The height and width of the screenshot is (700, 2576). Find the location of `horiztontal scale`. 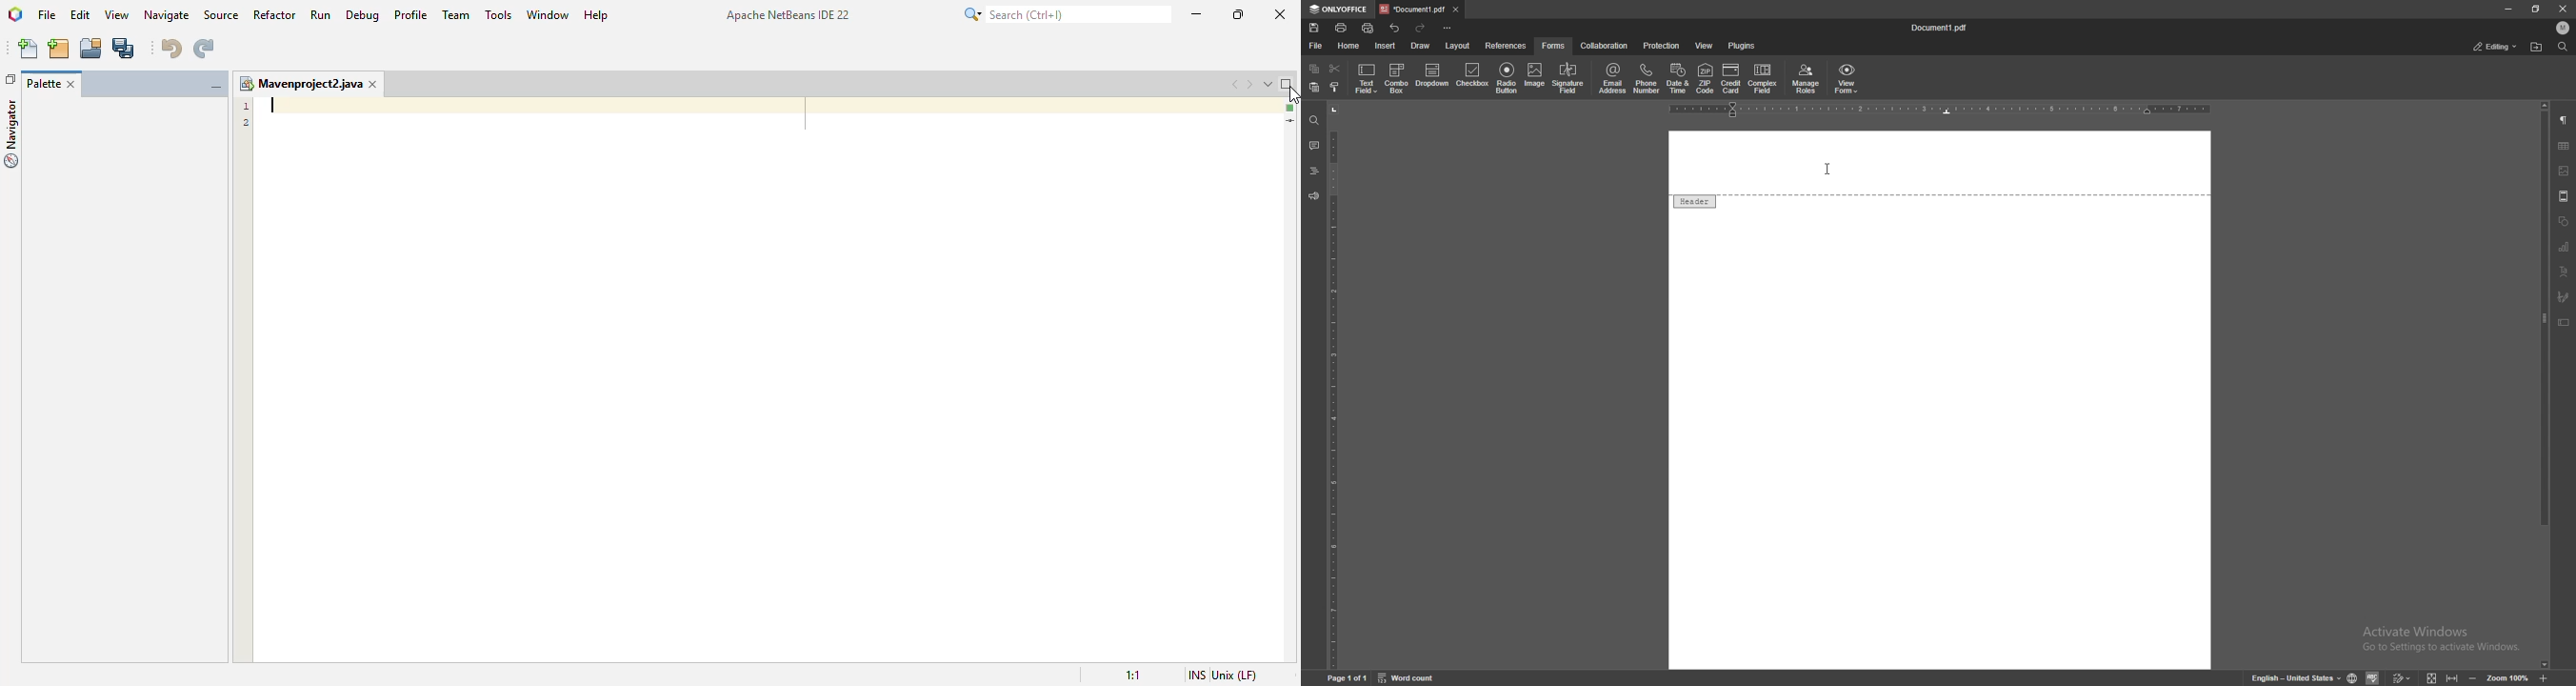

horiztontal scale is located at coordinates (1943, 110).